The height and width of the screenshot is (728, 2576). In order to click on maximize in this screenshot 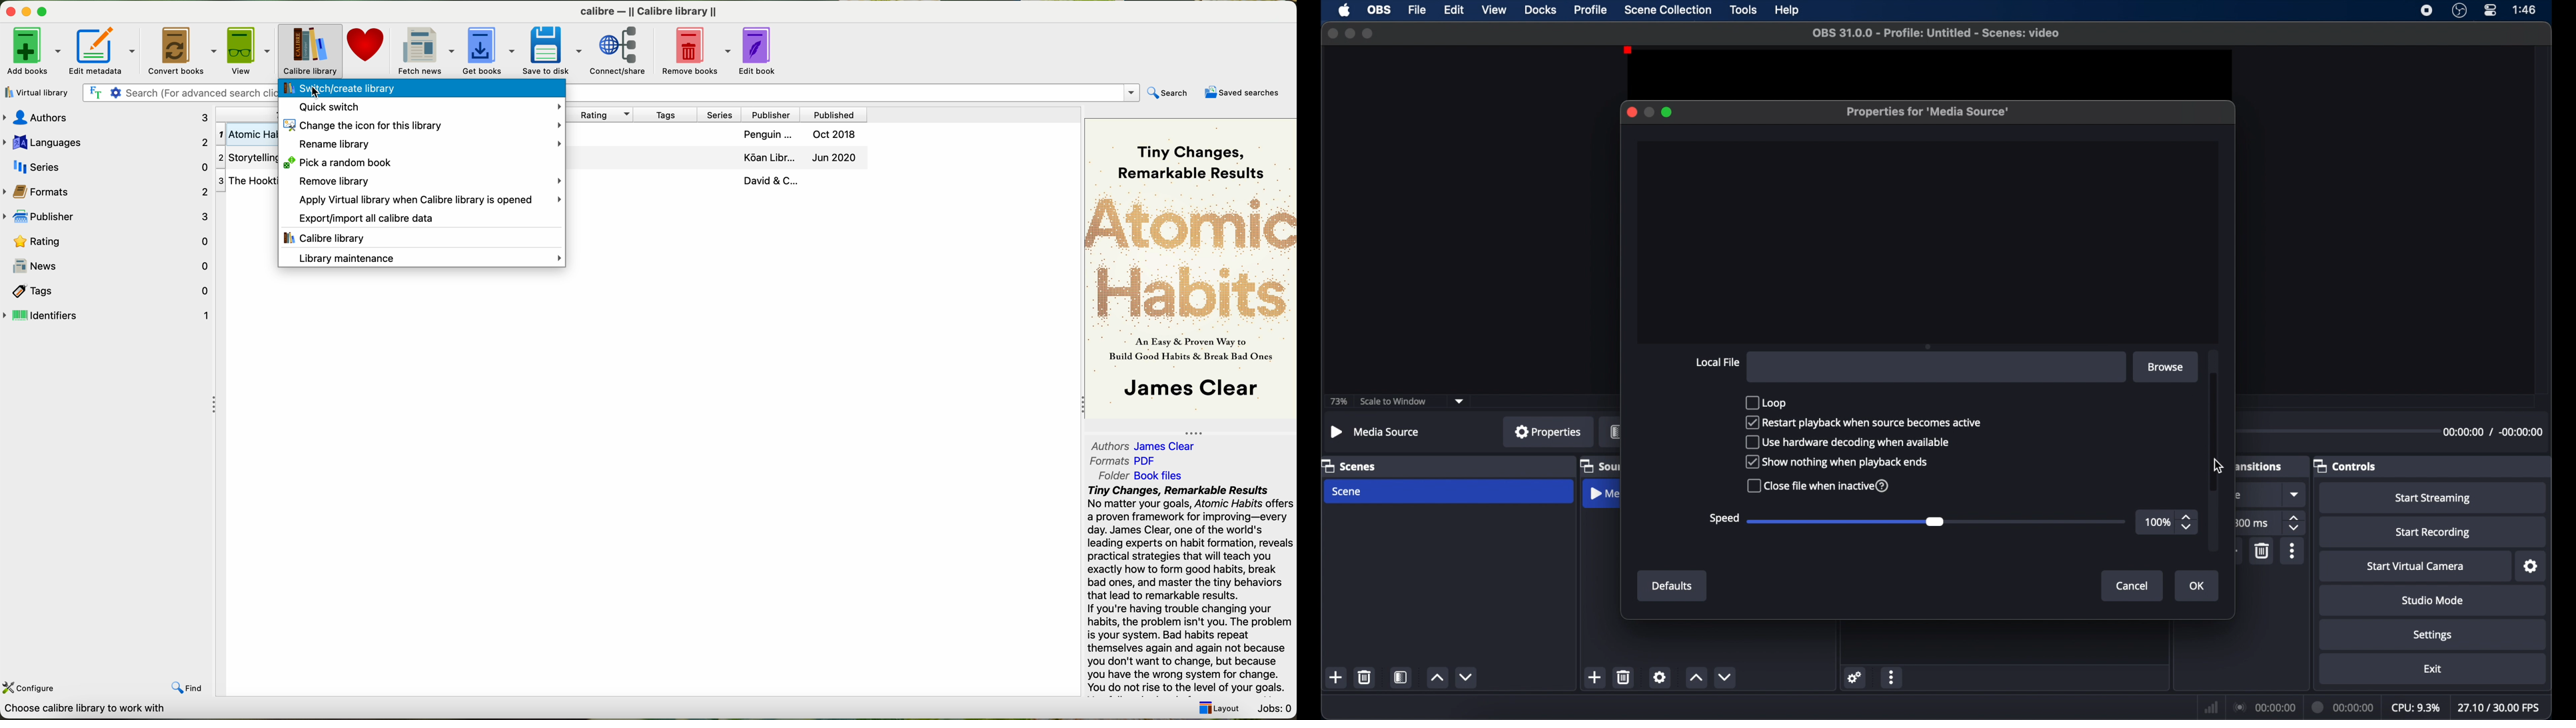, I will do `click(1668, 112)`.